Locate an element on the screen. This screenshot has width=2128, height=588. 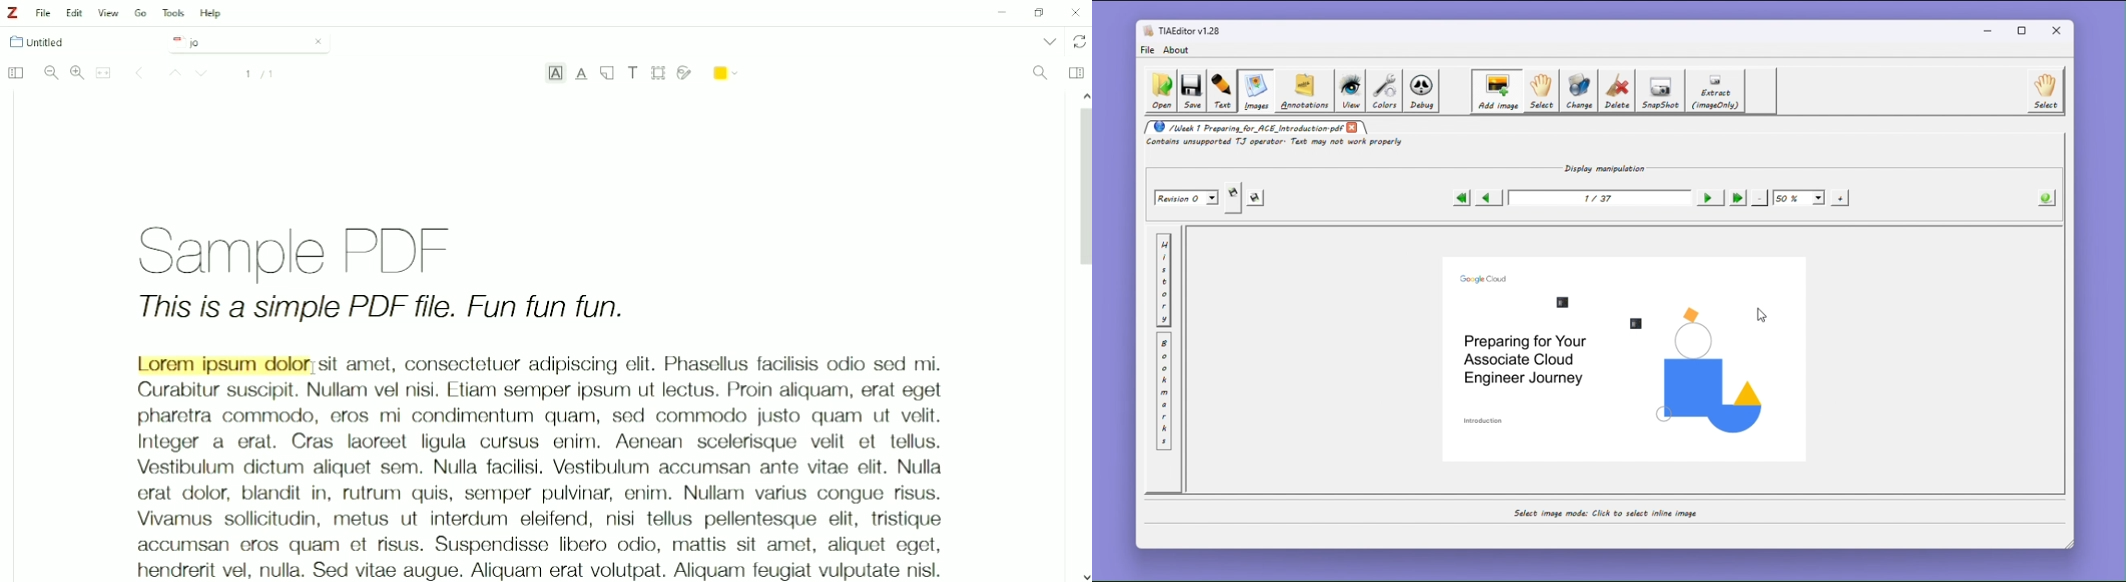
up is located at coordinates (1082, 94).